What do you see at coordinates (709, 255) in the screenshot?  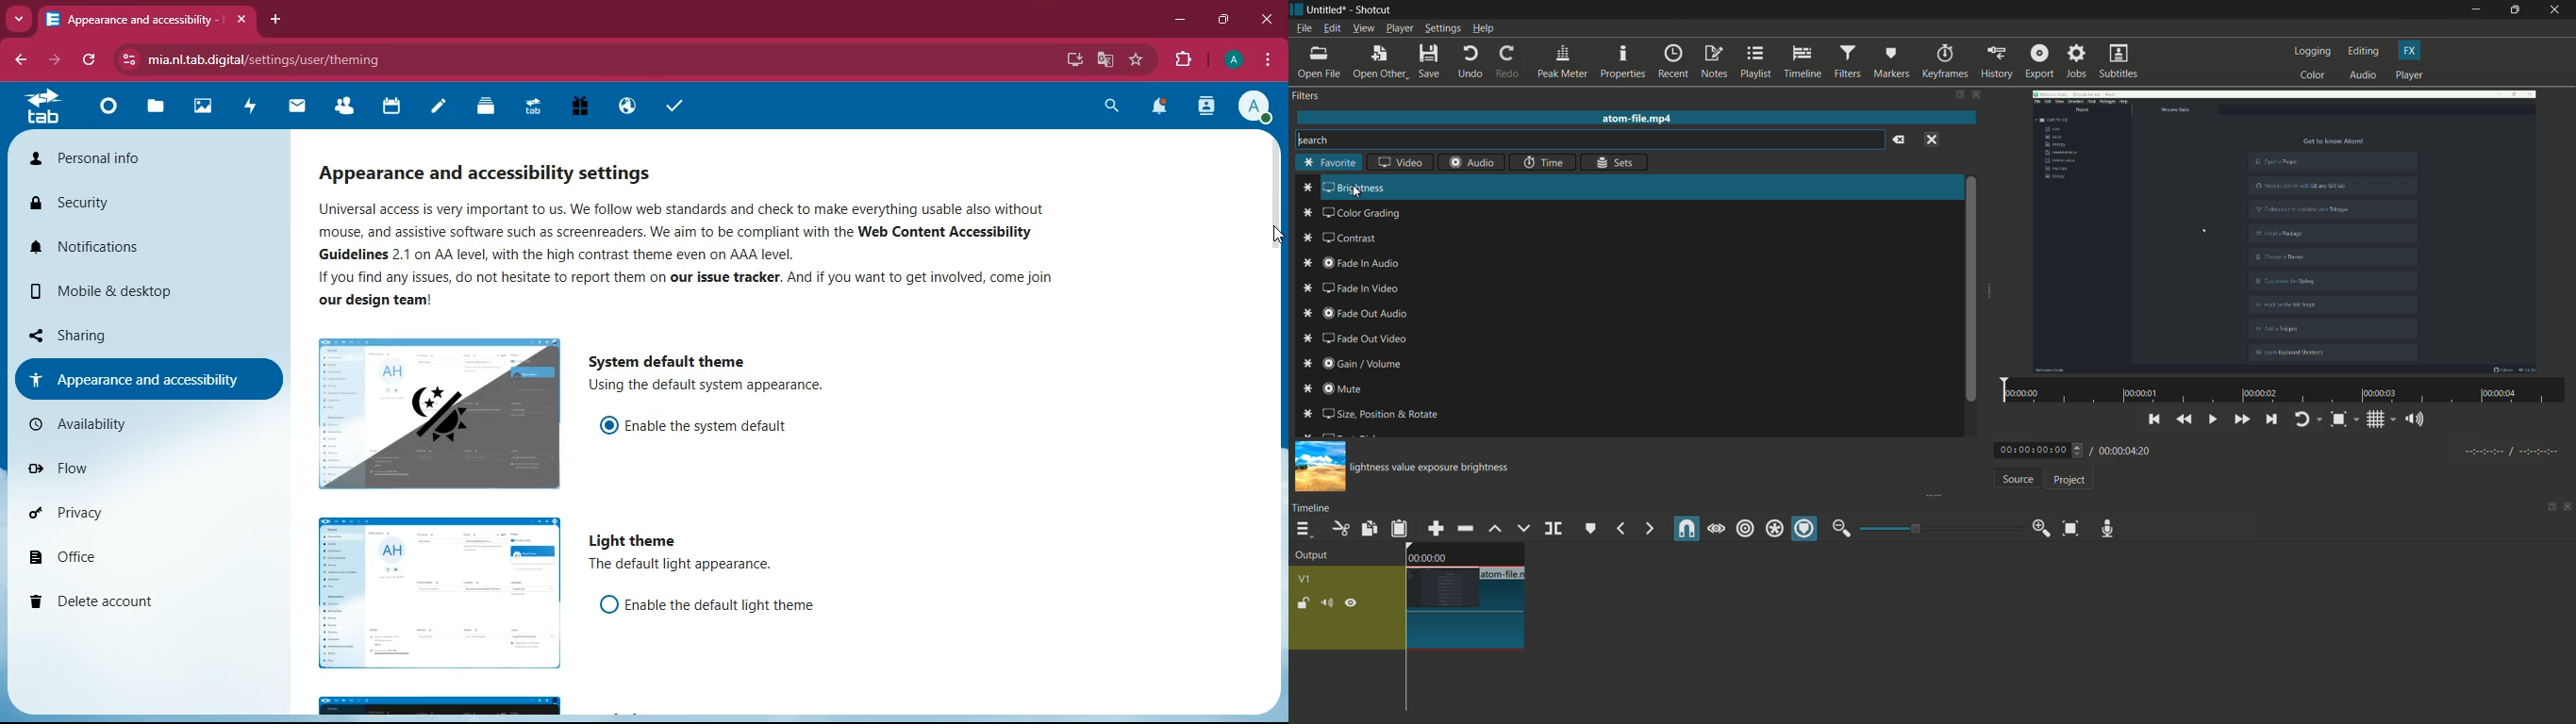 I see `description` at bounding box center [709, 255].